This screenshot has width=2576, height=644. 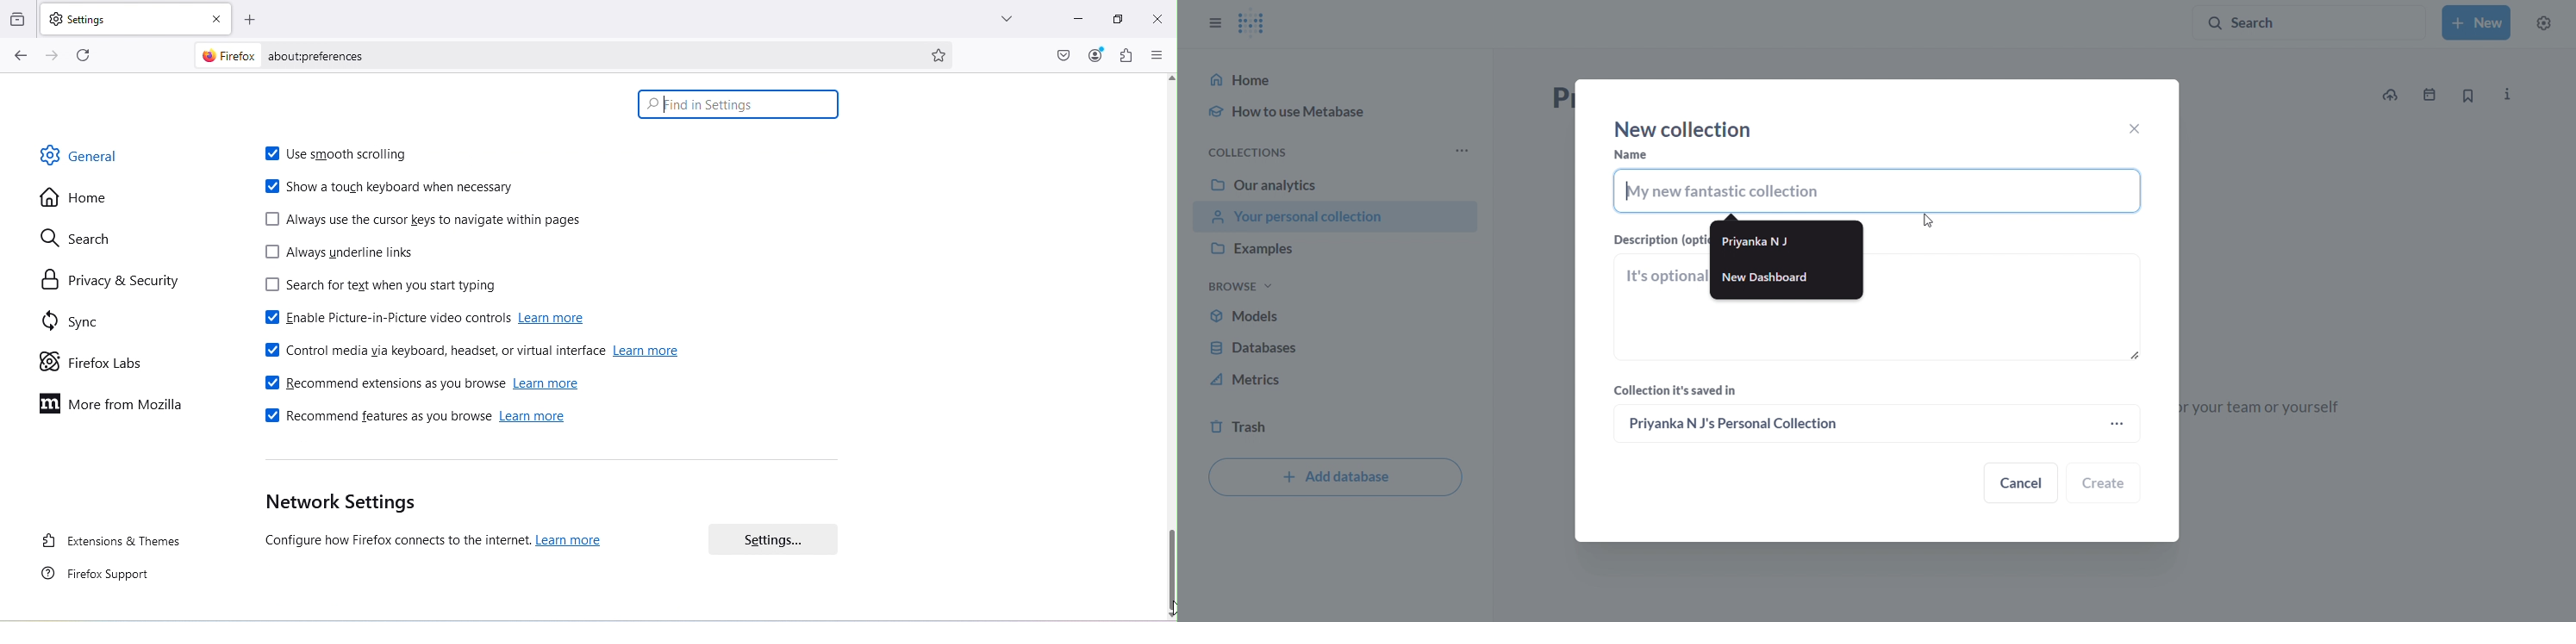 I want to click on cursor, so click(x=1169, y=602).